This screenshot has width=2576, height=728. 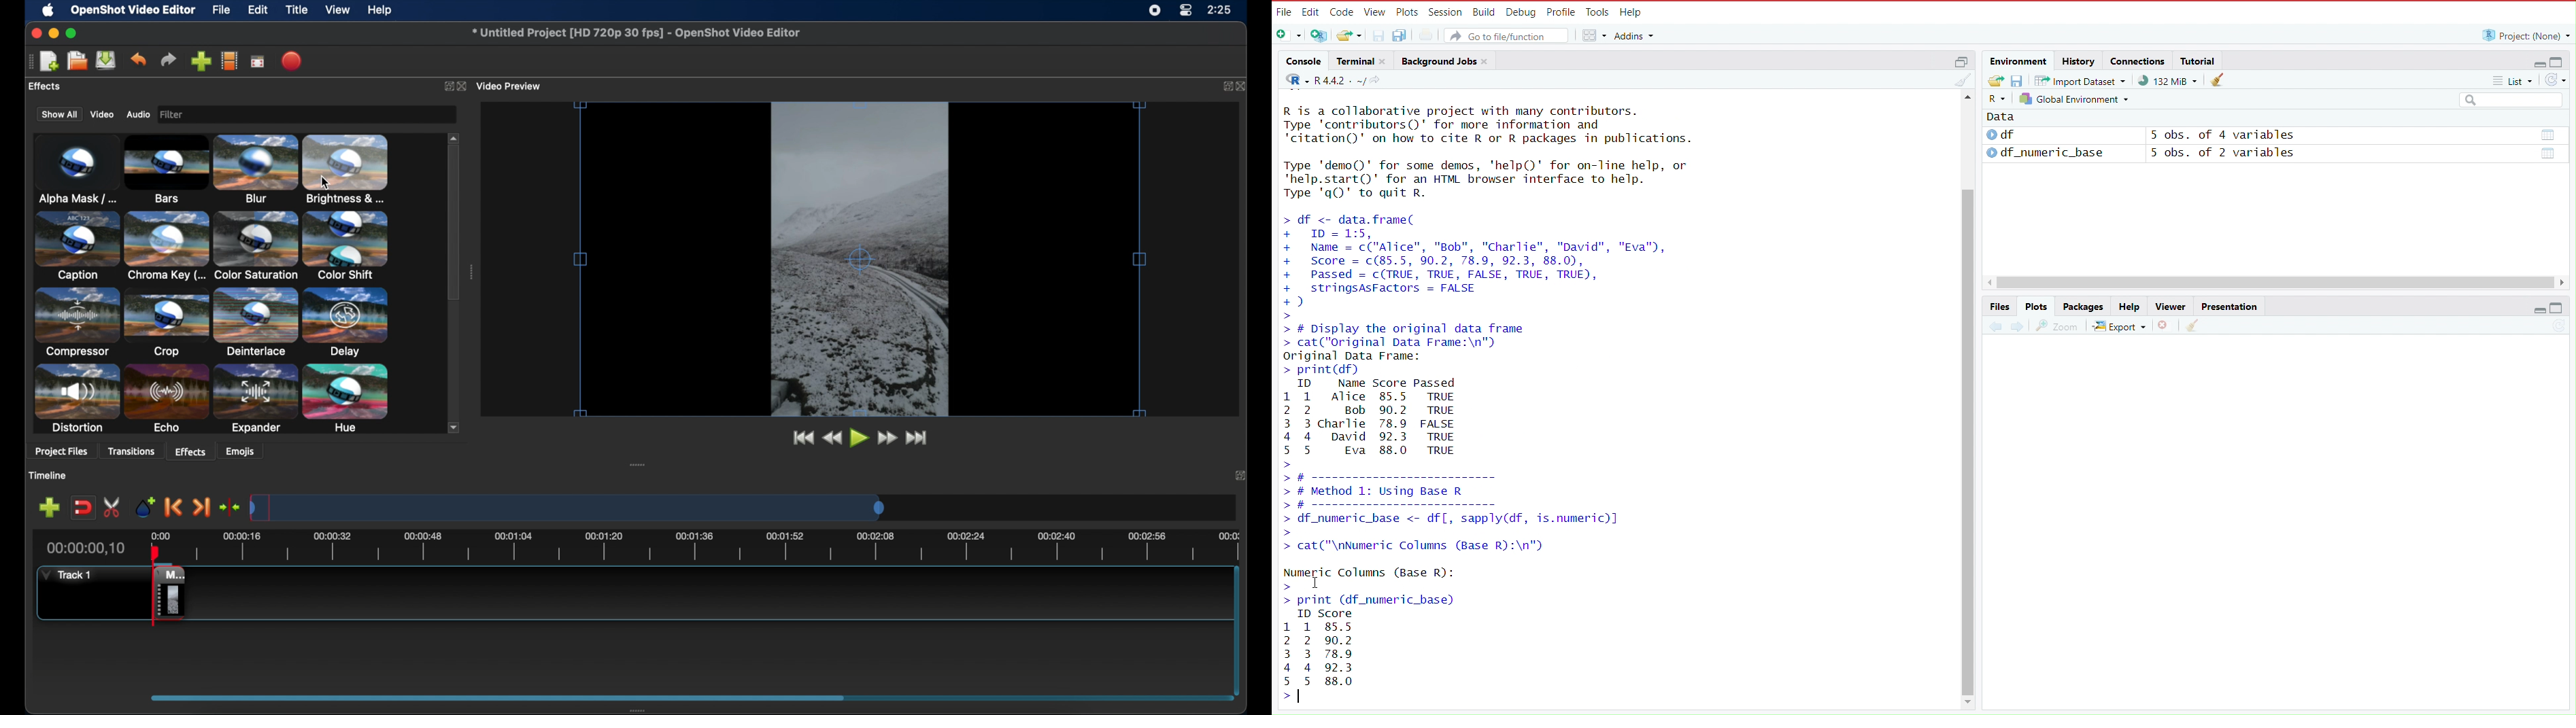 I want to click on Environment, so click(x=2020, y=59).